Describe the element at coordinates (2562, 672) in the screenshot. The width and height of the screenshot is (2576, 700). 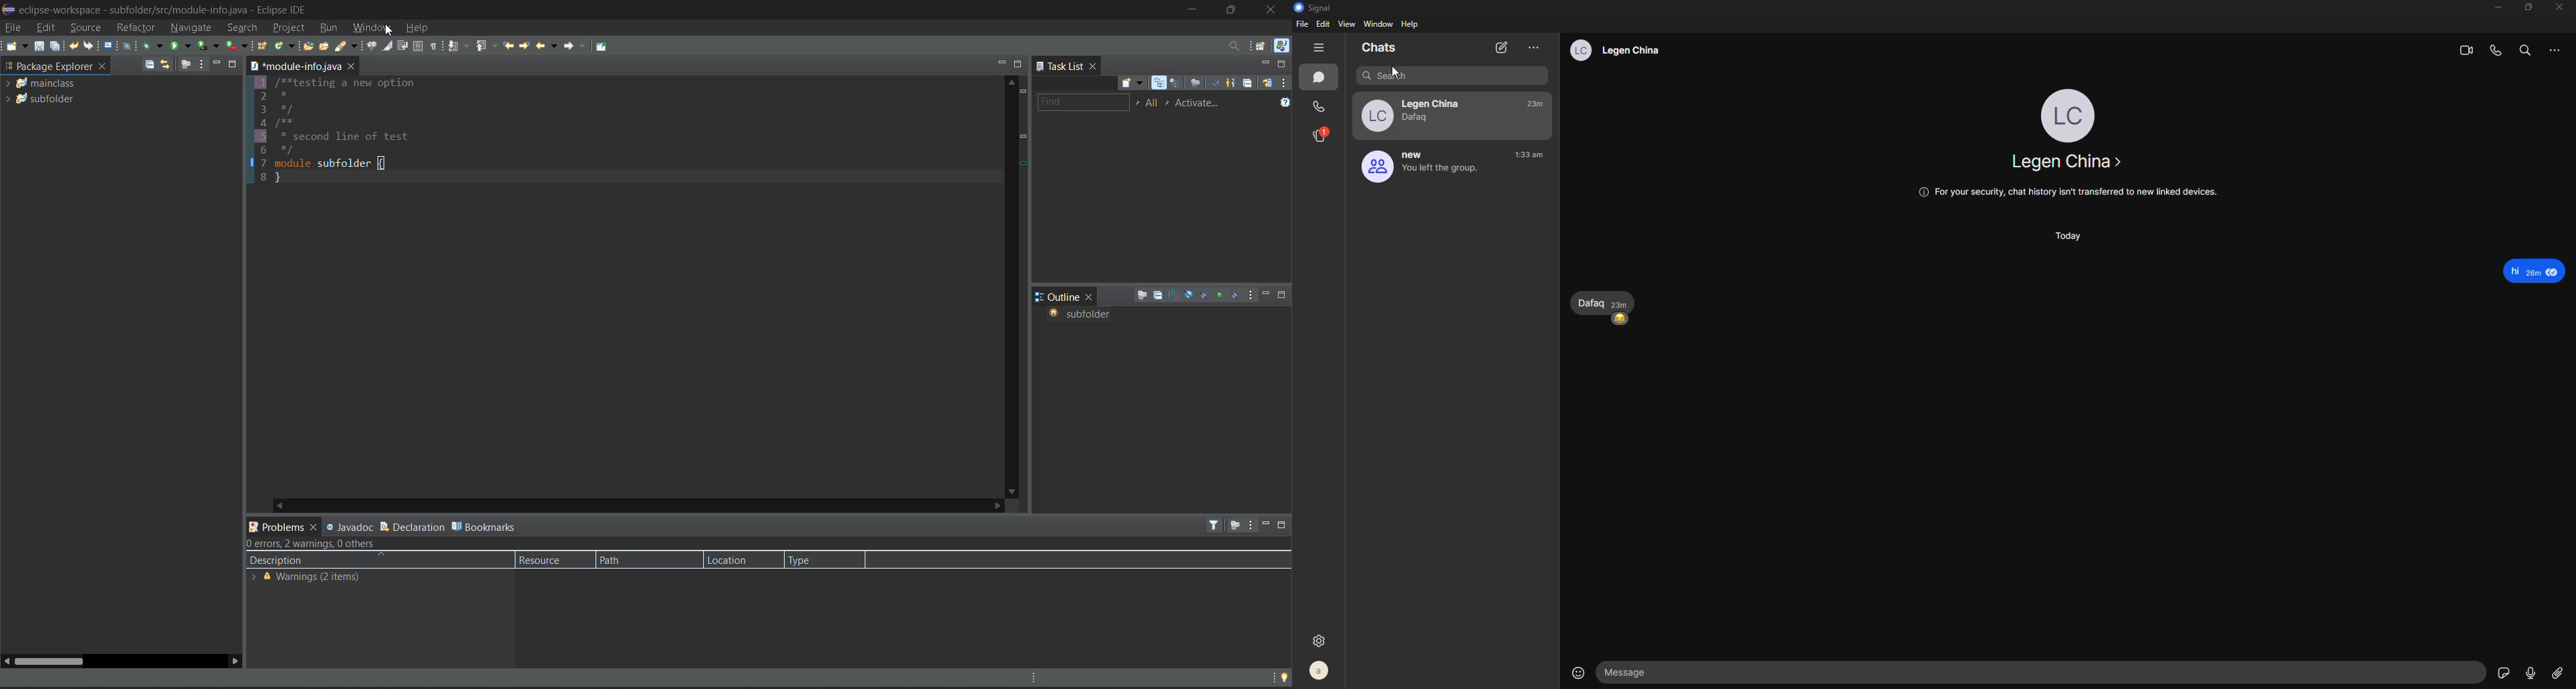
I see `attach` at that location.